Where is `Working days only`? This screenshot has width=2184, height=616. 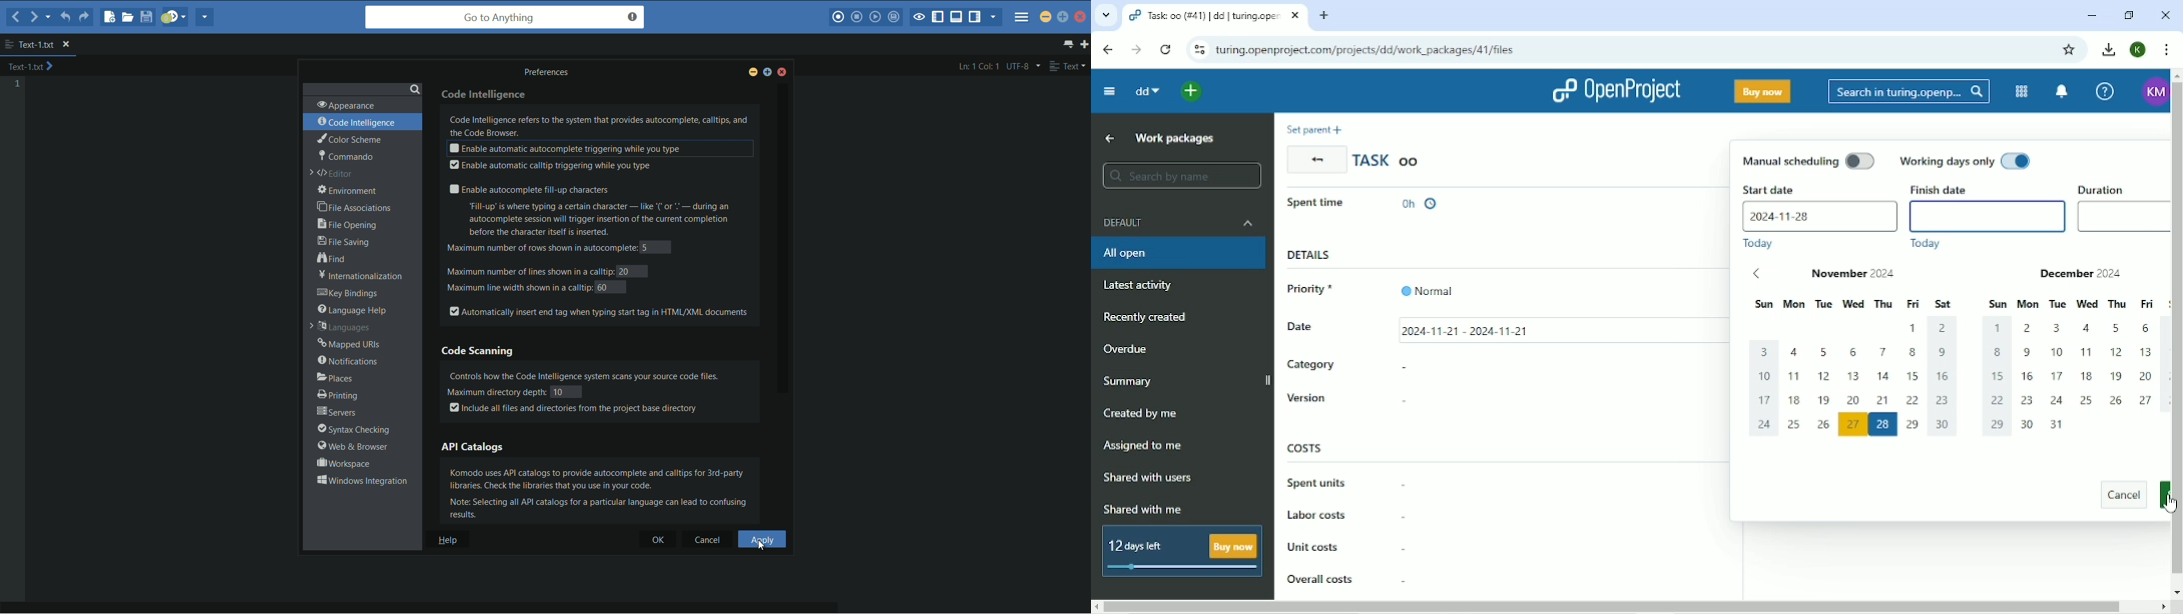 Working days only is located at coordinates (1967, 160).